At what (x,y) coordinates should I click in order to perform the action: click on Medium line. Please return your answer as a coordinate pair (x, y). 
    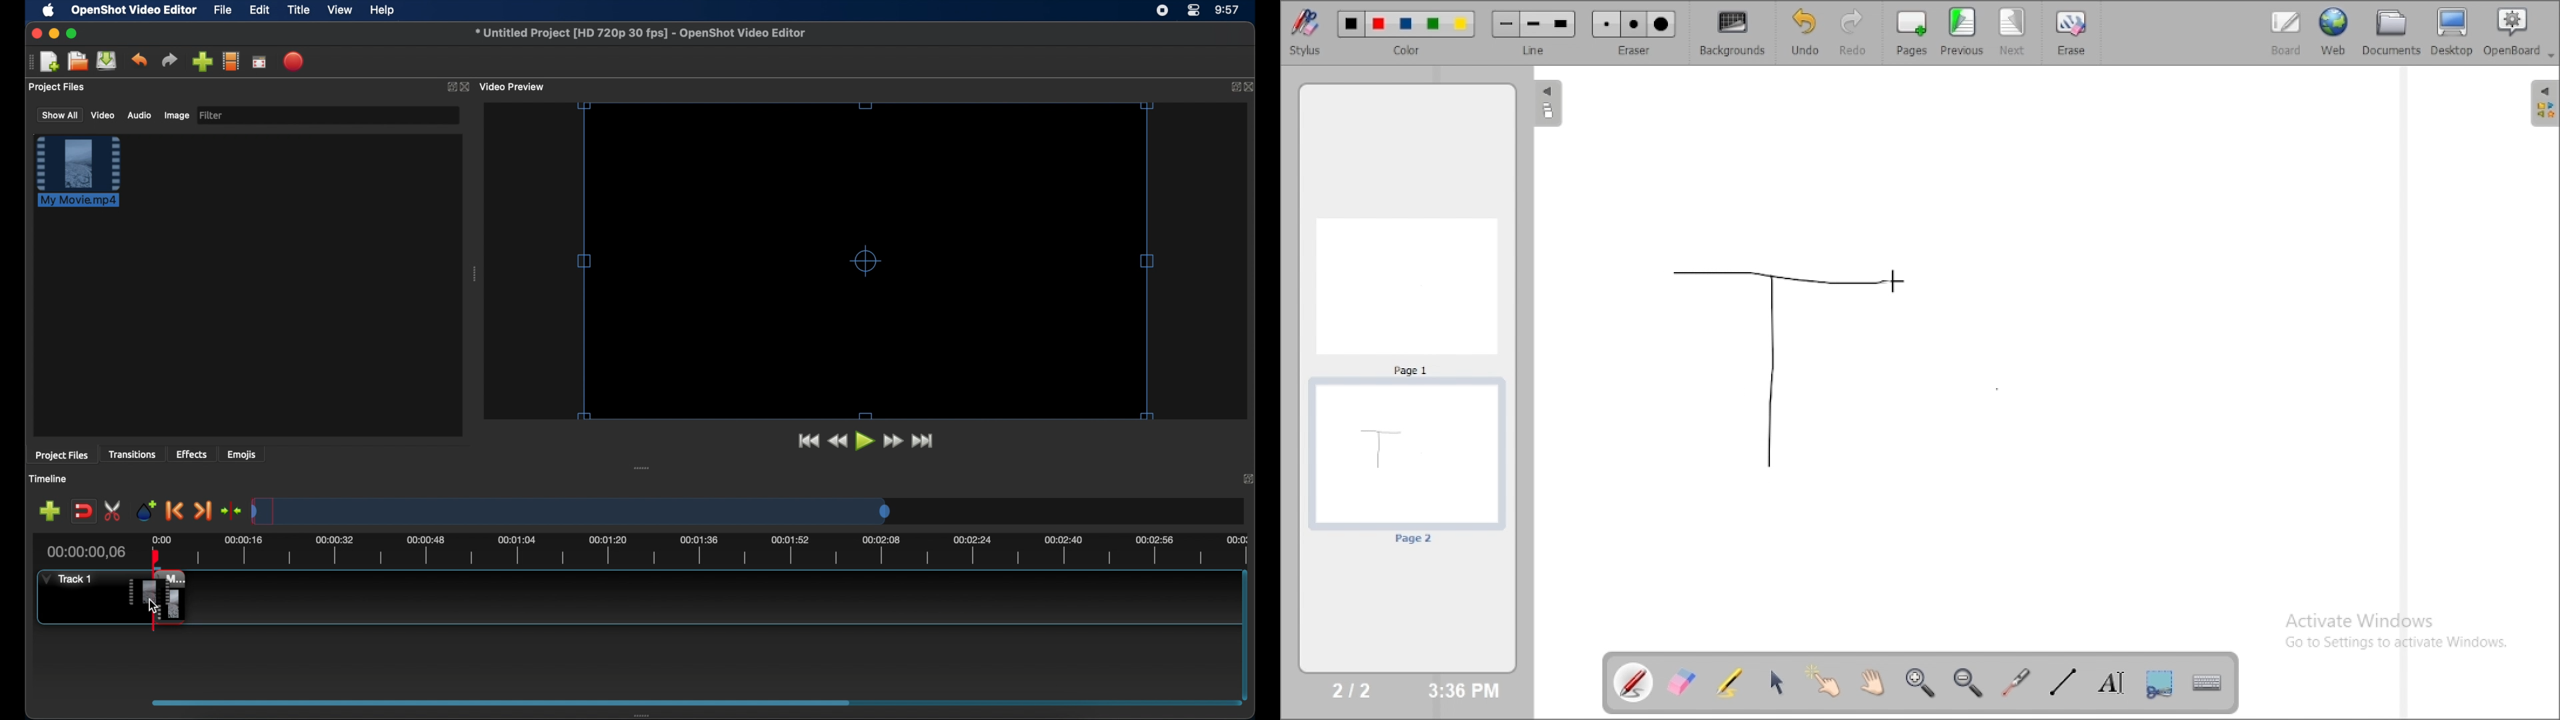
    Looking at the image, I should click on (1535, 24).